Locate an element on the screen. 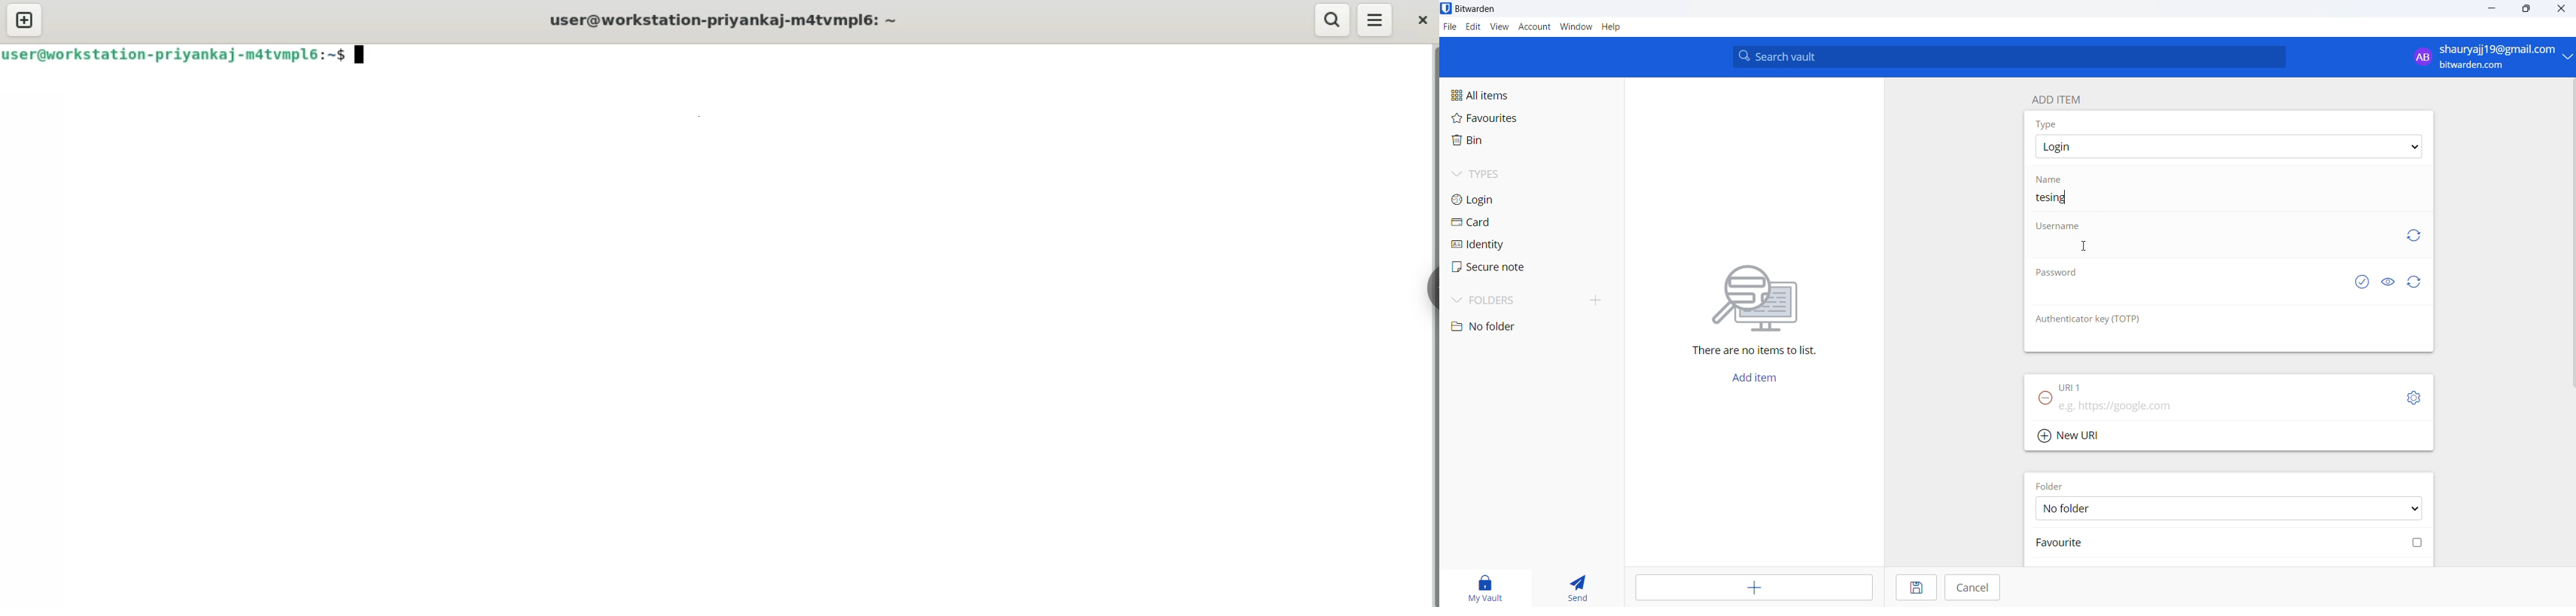 This screenshot has width=2576, height=616. my vault is located at coordinates (1480, 586).